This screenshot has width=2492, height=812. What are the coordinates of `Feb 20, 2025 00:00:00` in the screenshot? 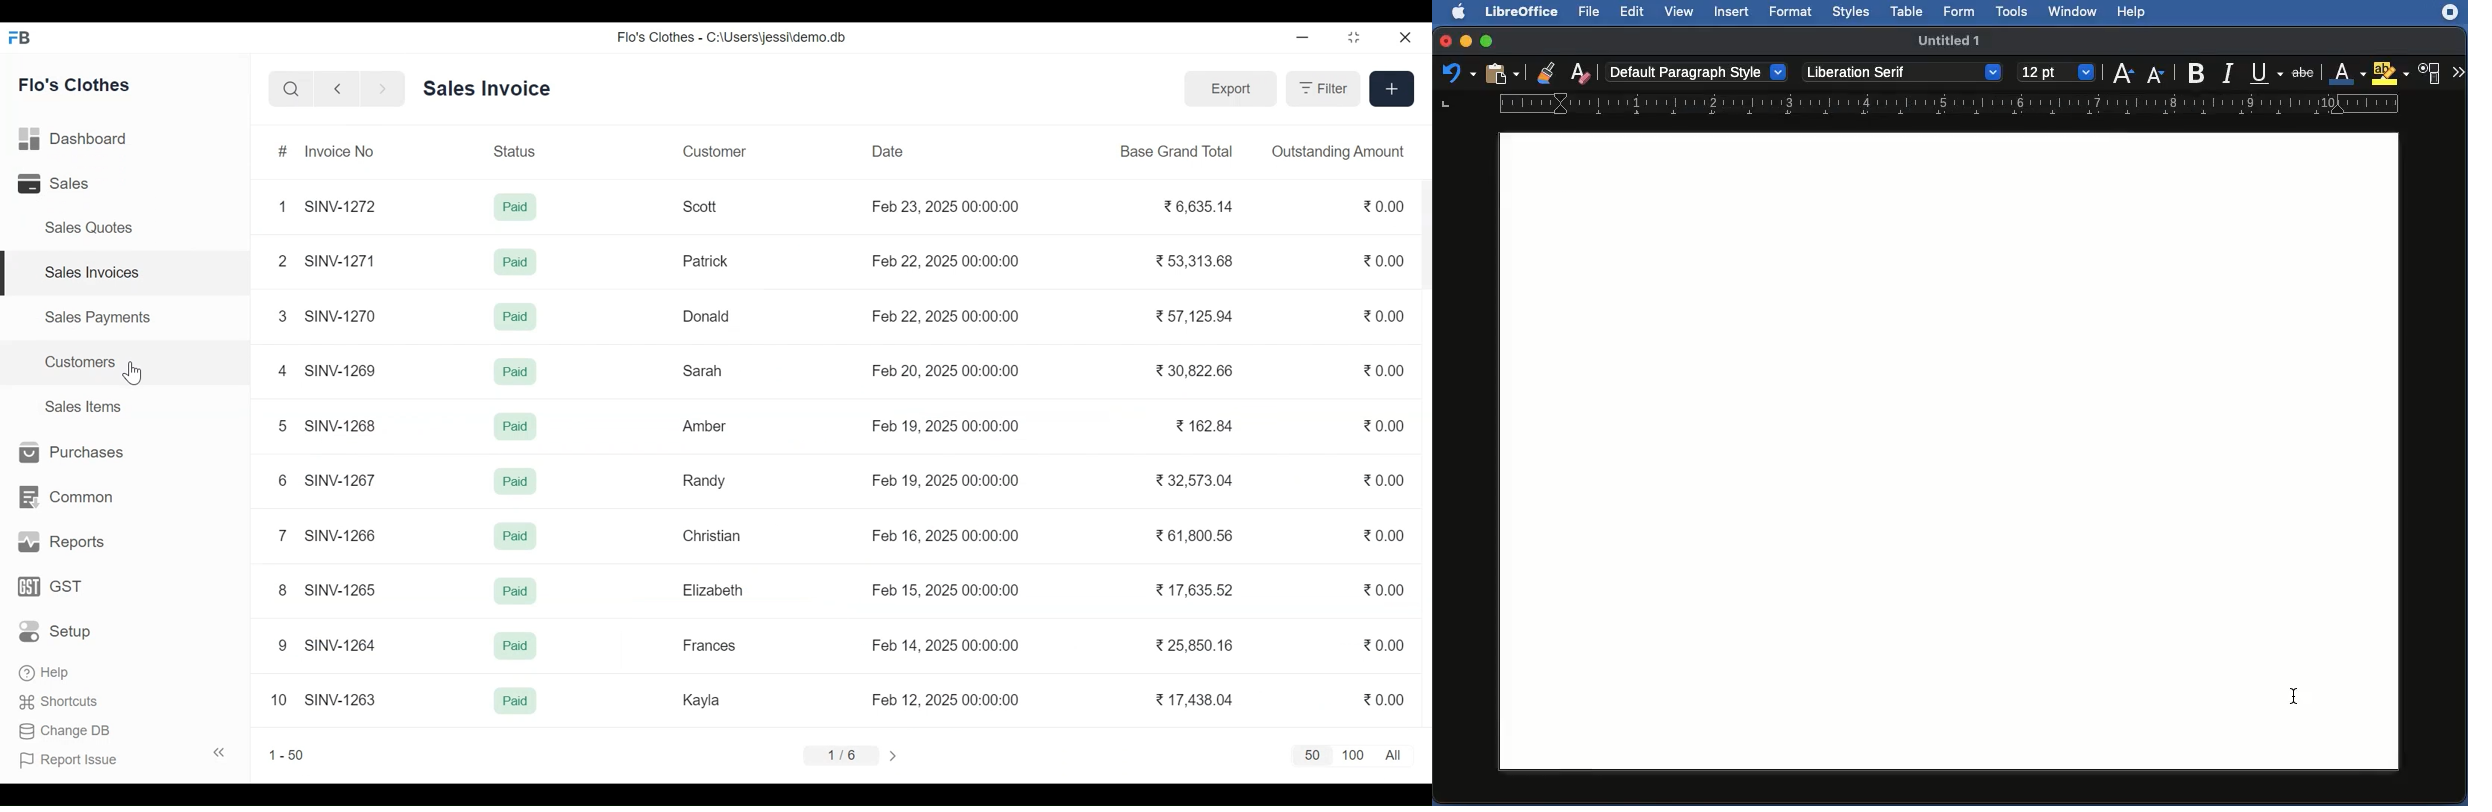 It's located at (946, 371).